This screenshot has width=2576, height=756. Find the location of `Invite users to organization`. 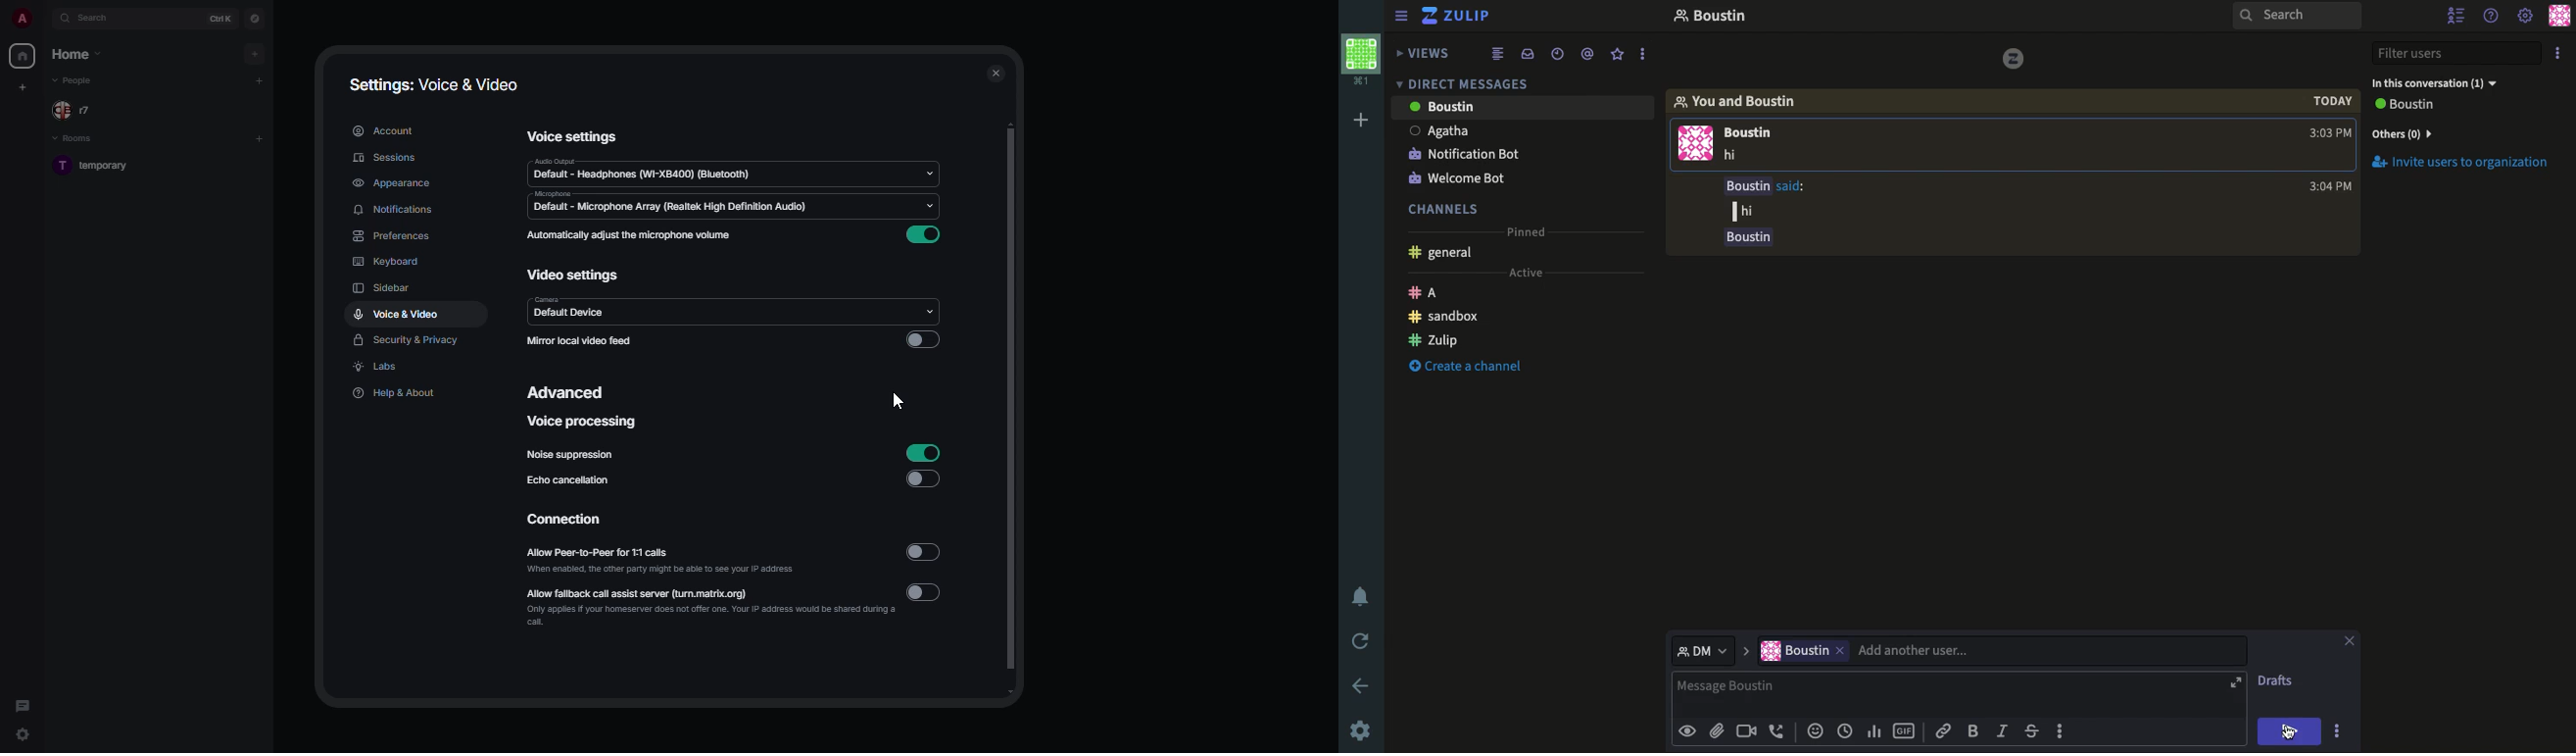

Invite users to organization is located at coordinates (2469, 164).